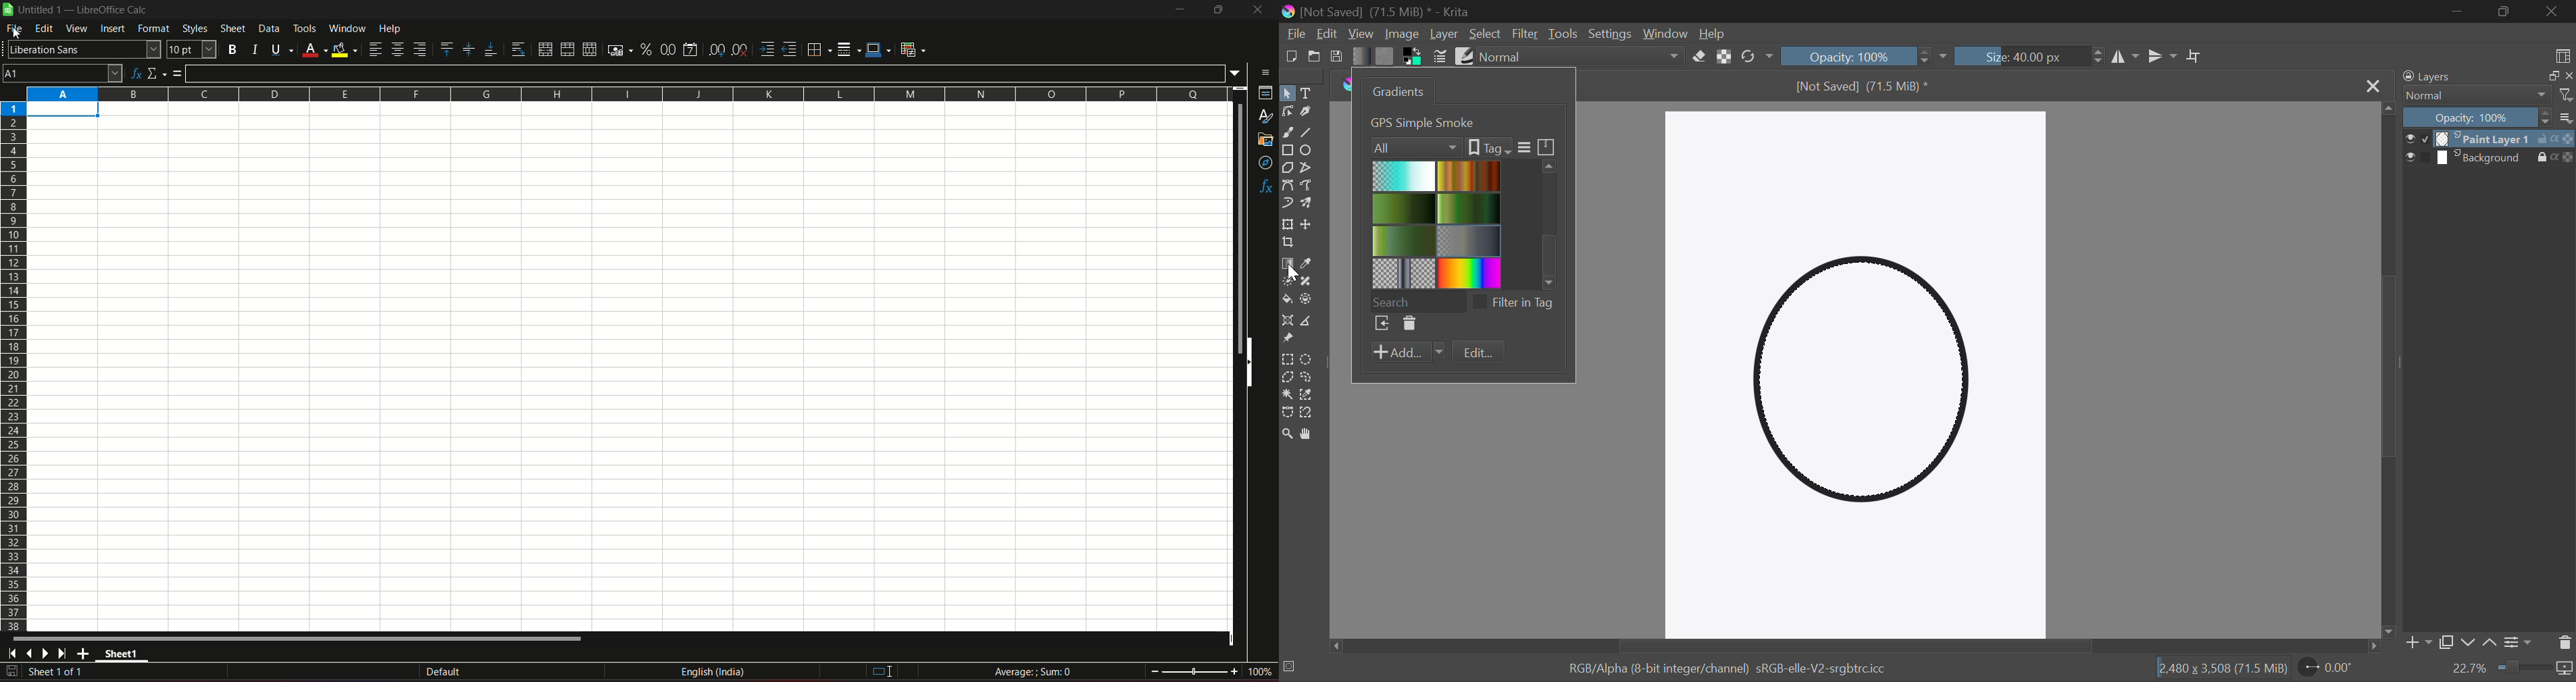 This screenshot has width=2576, height=700. What do you see at coordinates (1326, 32) in the screenshot?
I see `Edit` at bounding box center [1326, 32].